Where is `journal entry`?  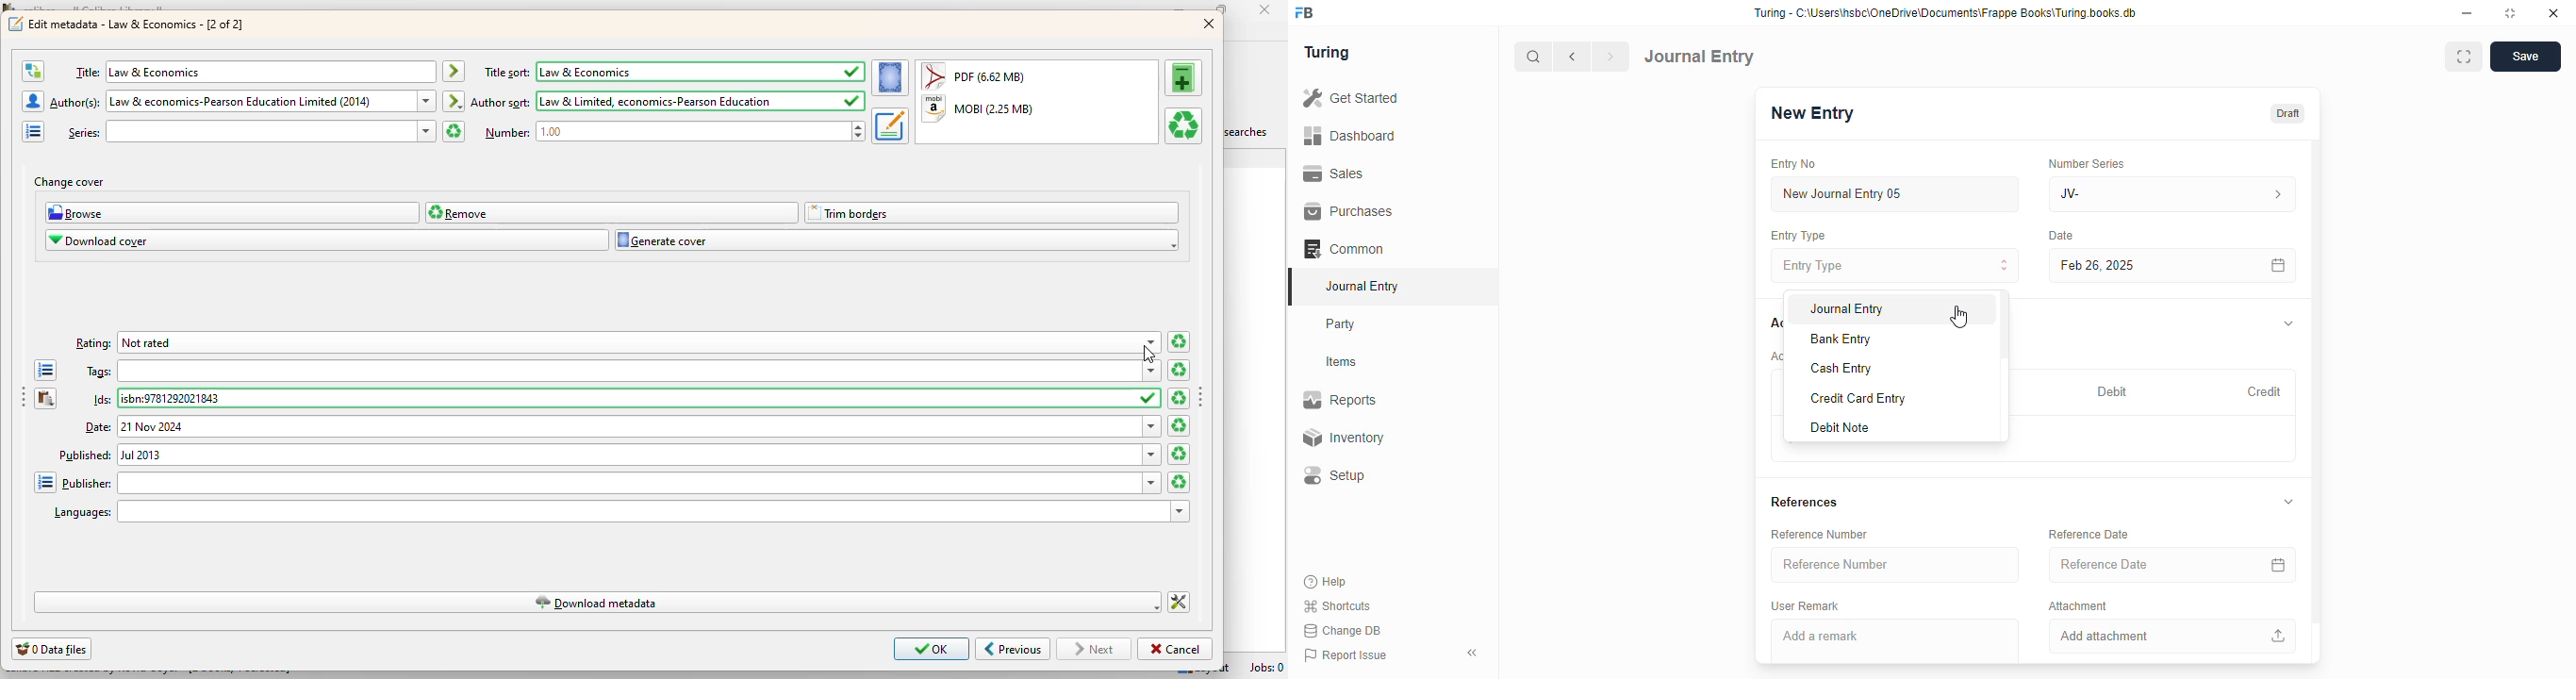 journal entry is located at coordinates (1847, 310).